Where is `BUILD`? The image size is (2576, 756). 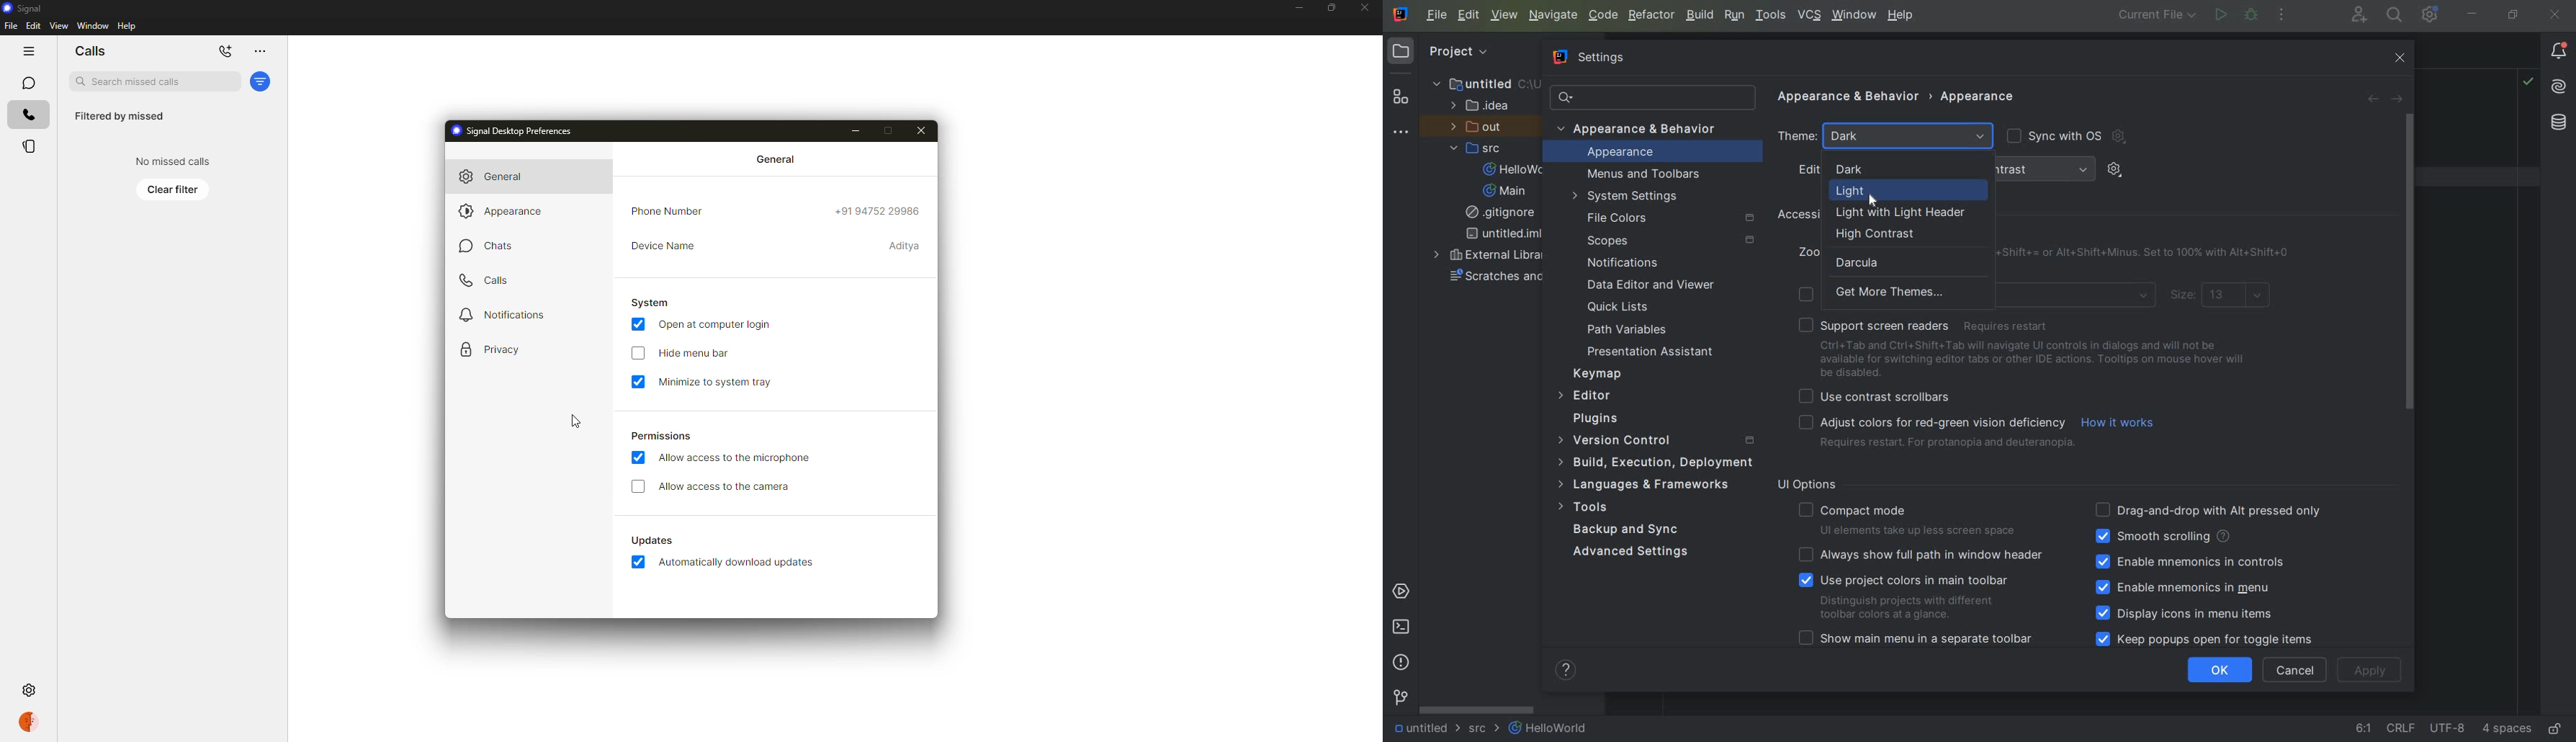 BUILD is located at coordinates (1699, 15).